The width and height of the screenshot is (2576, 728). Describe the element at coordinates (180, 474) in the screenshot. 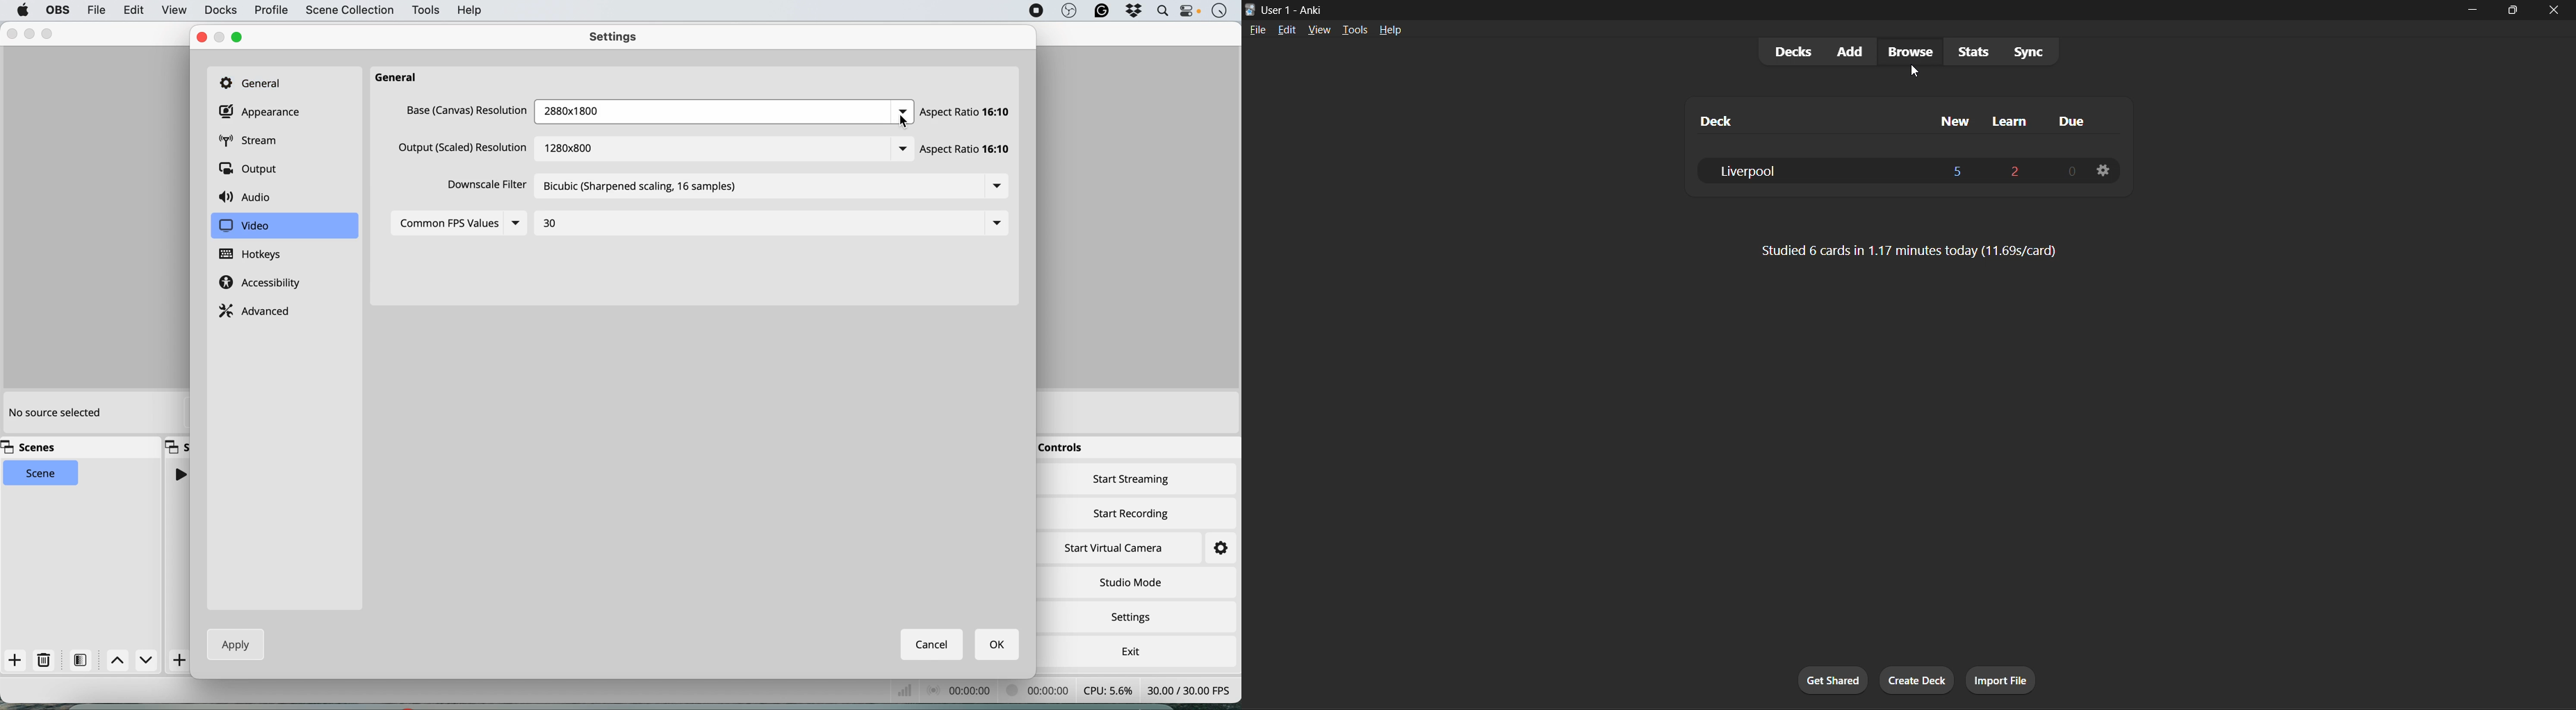

I see `Play ` at that location.